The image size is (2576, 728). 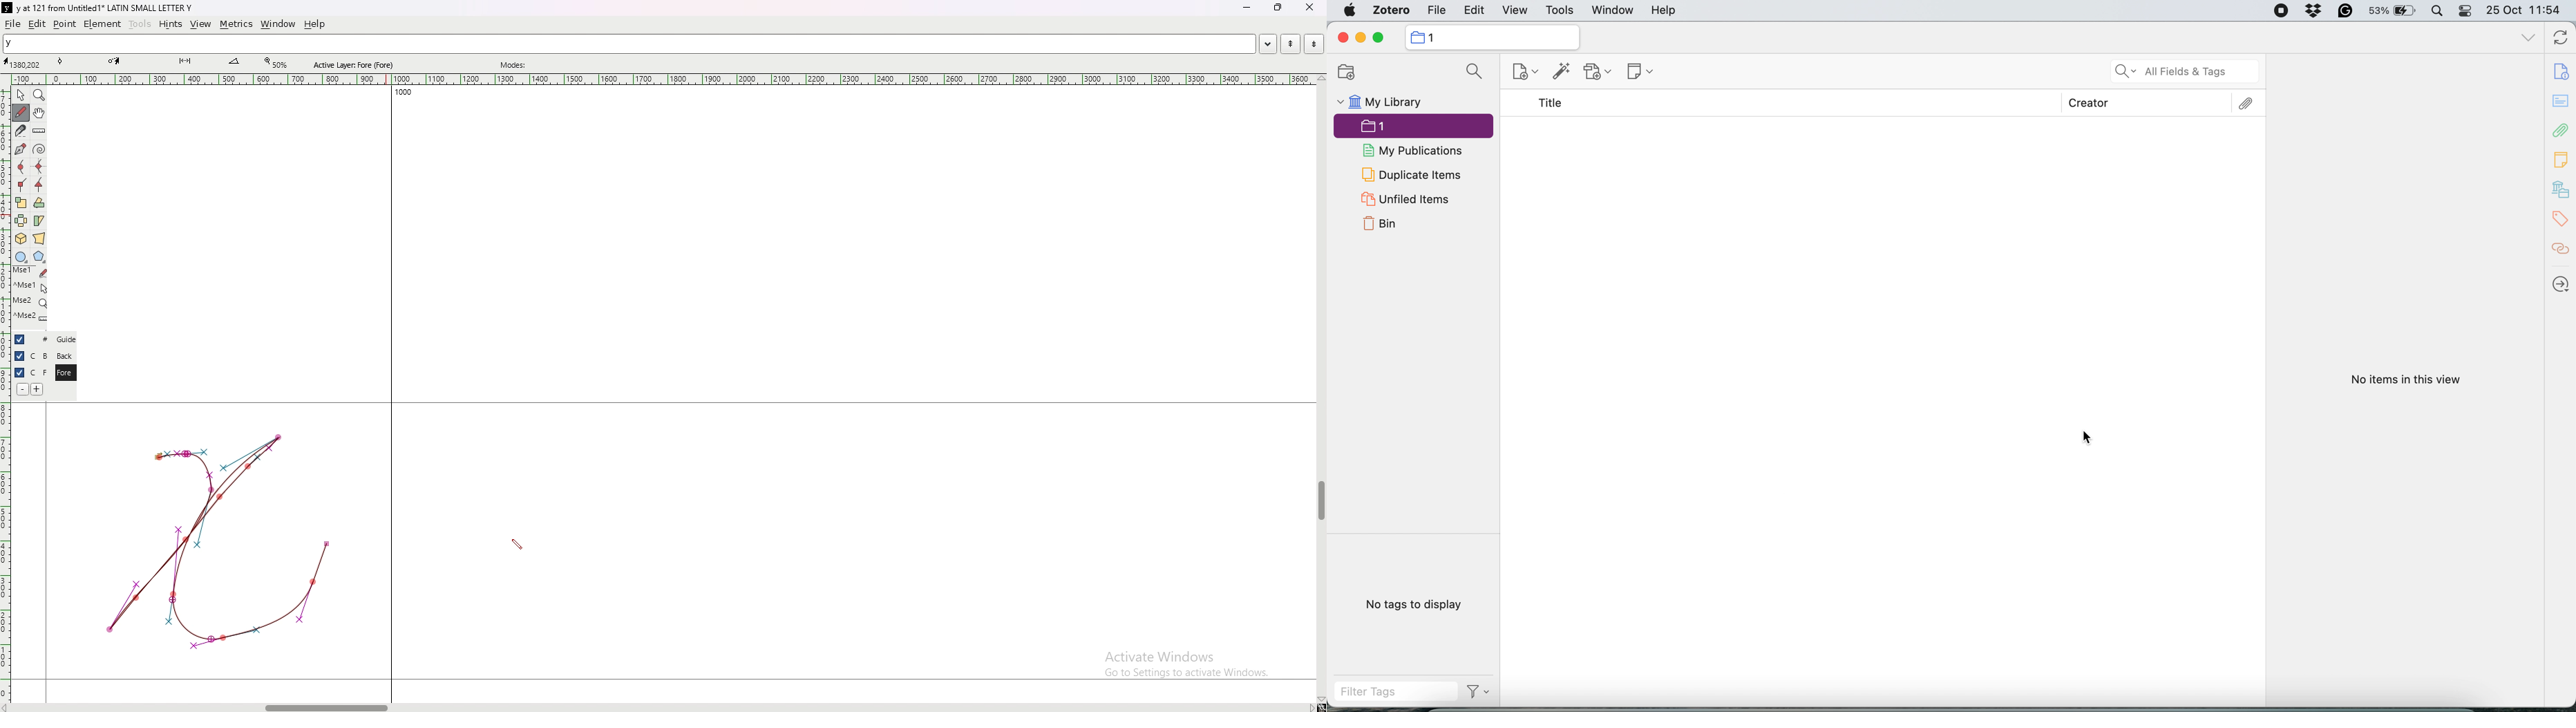 I want to click on dropbox, so click(x=2314, y=11).